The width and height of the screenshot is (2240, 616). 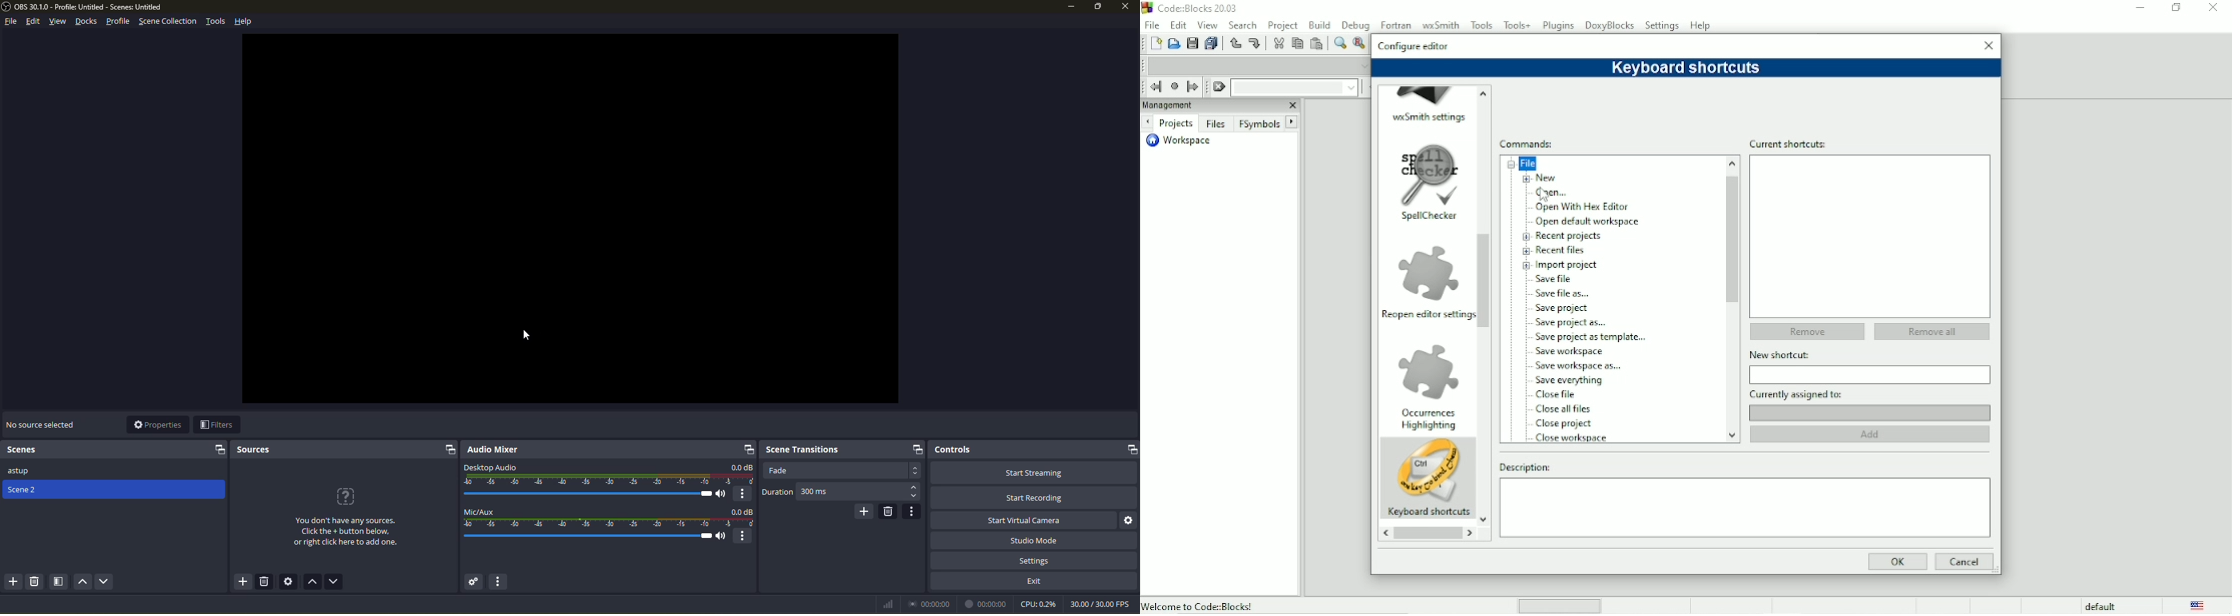 What do you see at coordinates (1558, 279) in the screenshot?
I see `Save file` at bounding box center [1558, 279].